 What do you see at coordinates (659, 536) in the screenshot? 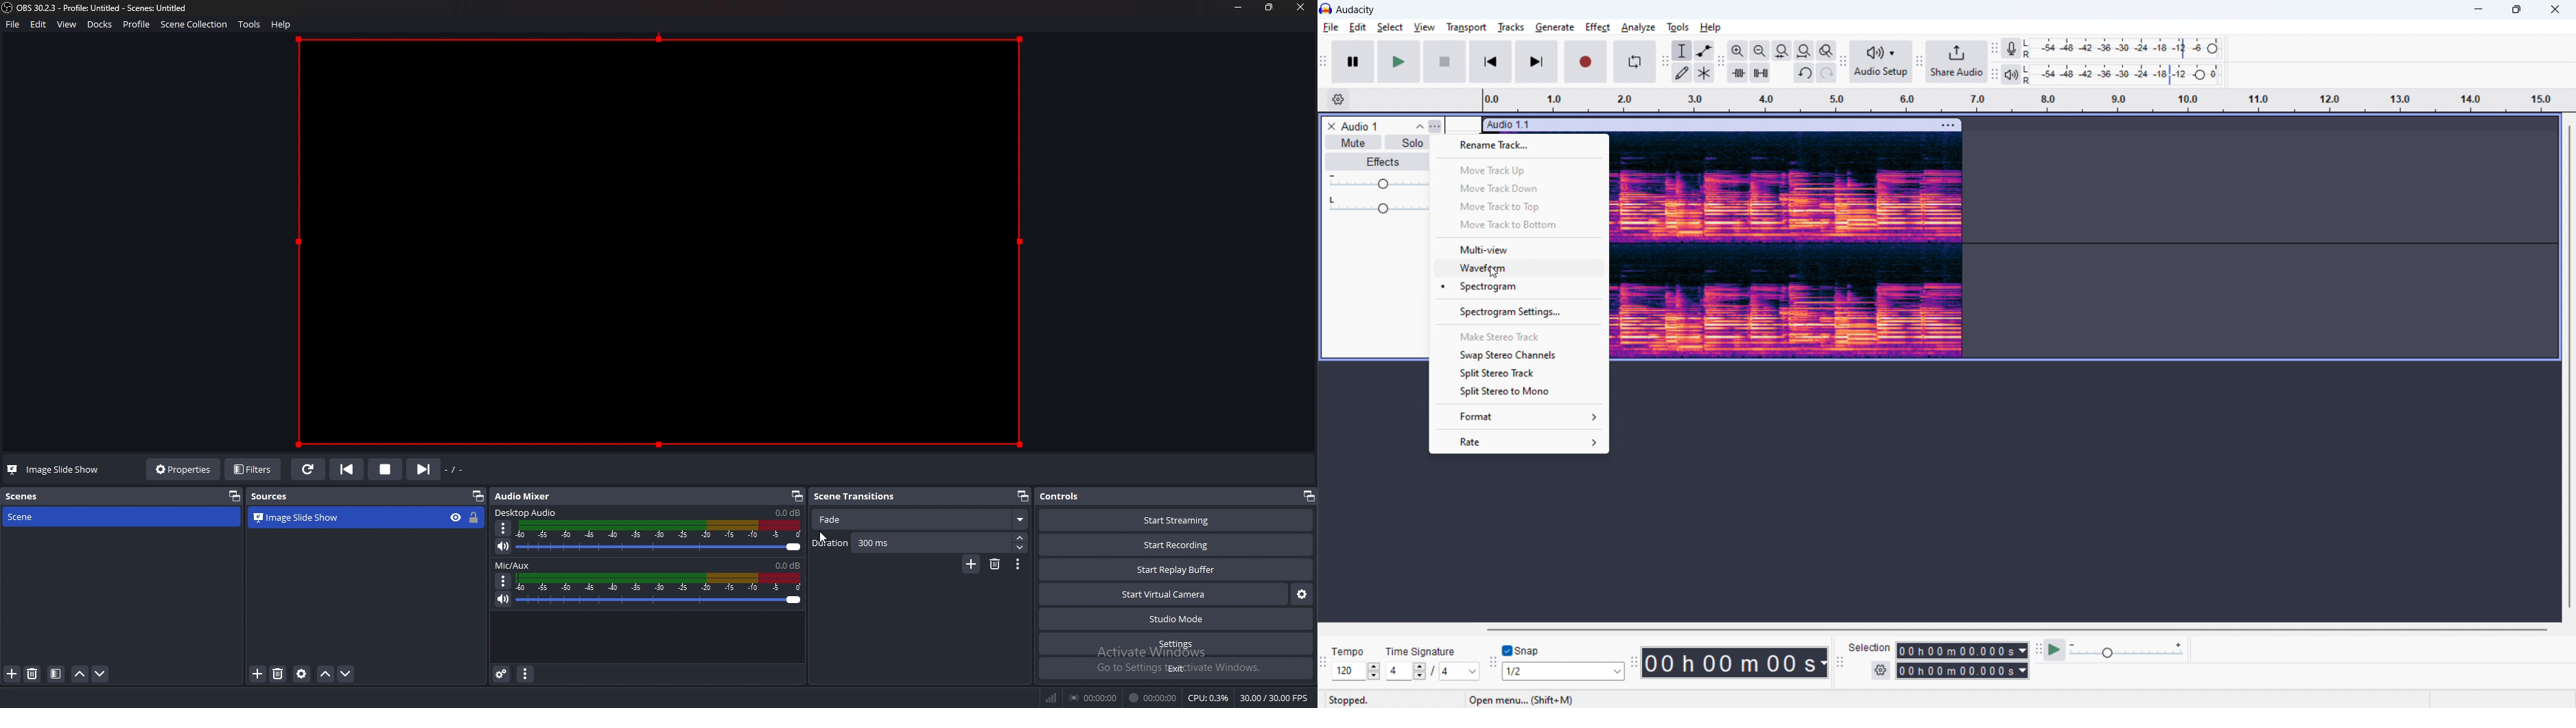
I see `volume adjust` at bounding box center [659, 536].